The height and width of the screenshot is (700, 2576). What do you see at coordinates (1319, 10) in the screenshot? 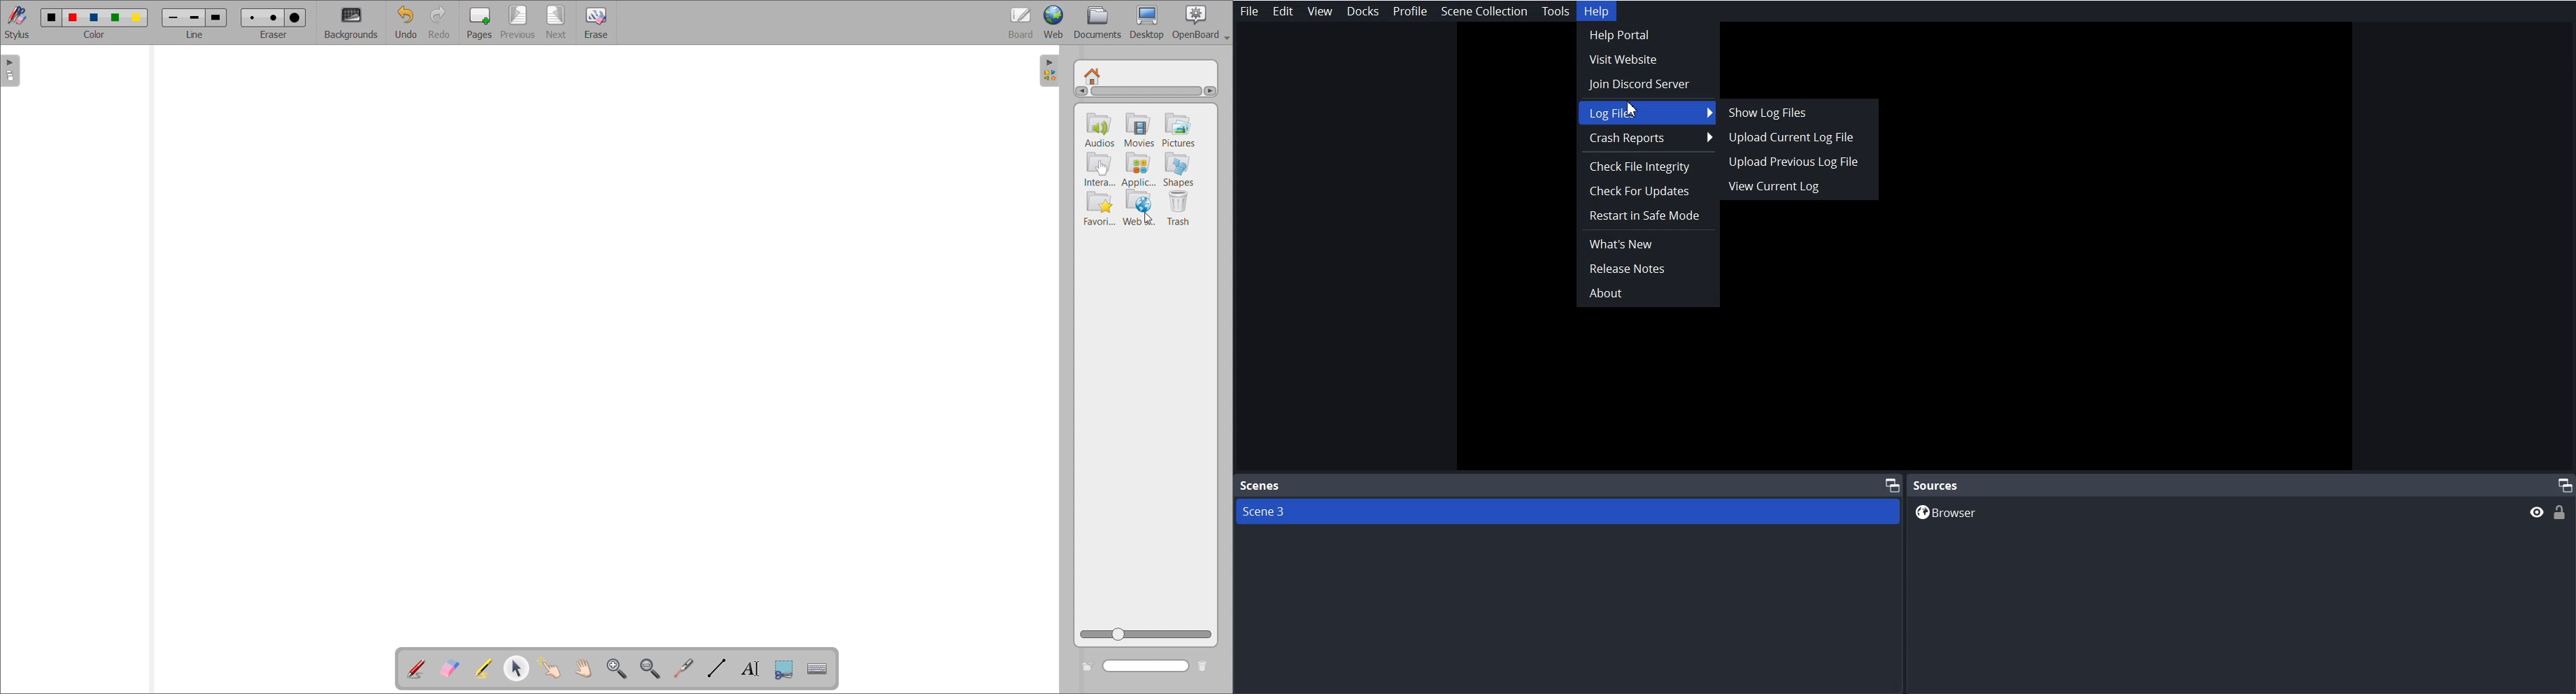
I see `View` at bounding box center [1319, 10].